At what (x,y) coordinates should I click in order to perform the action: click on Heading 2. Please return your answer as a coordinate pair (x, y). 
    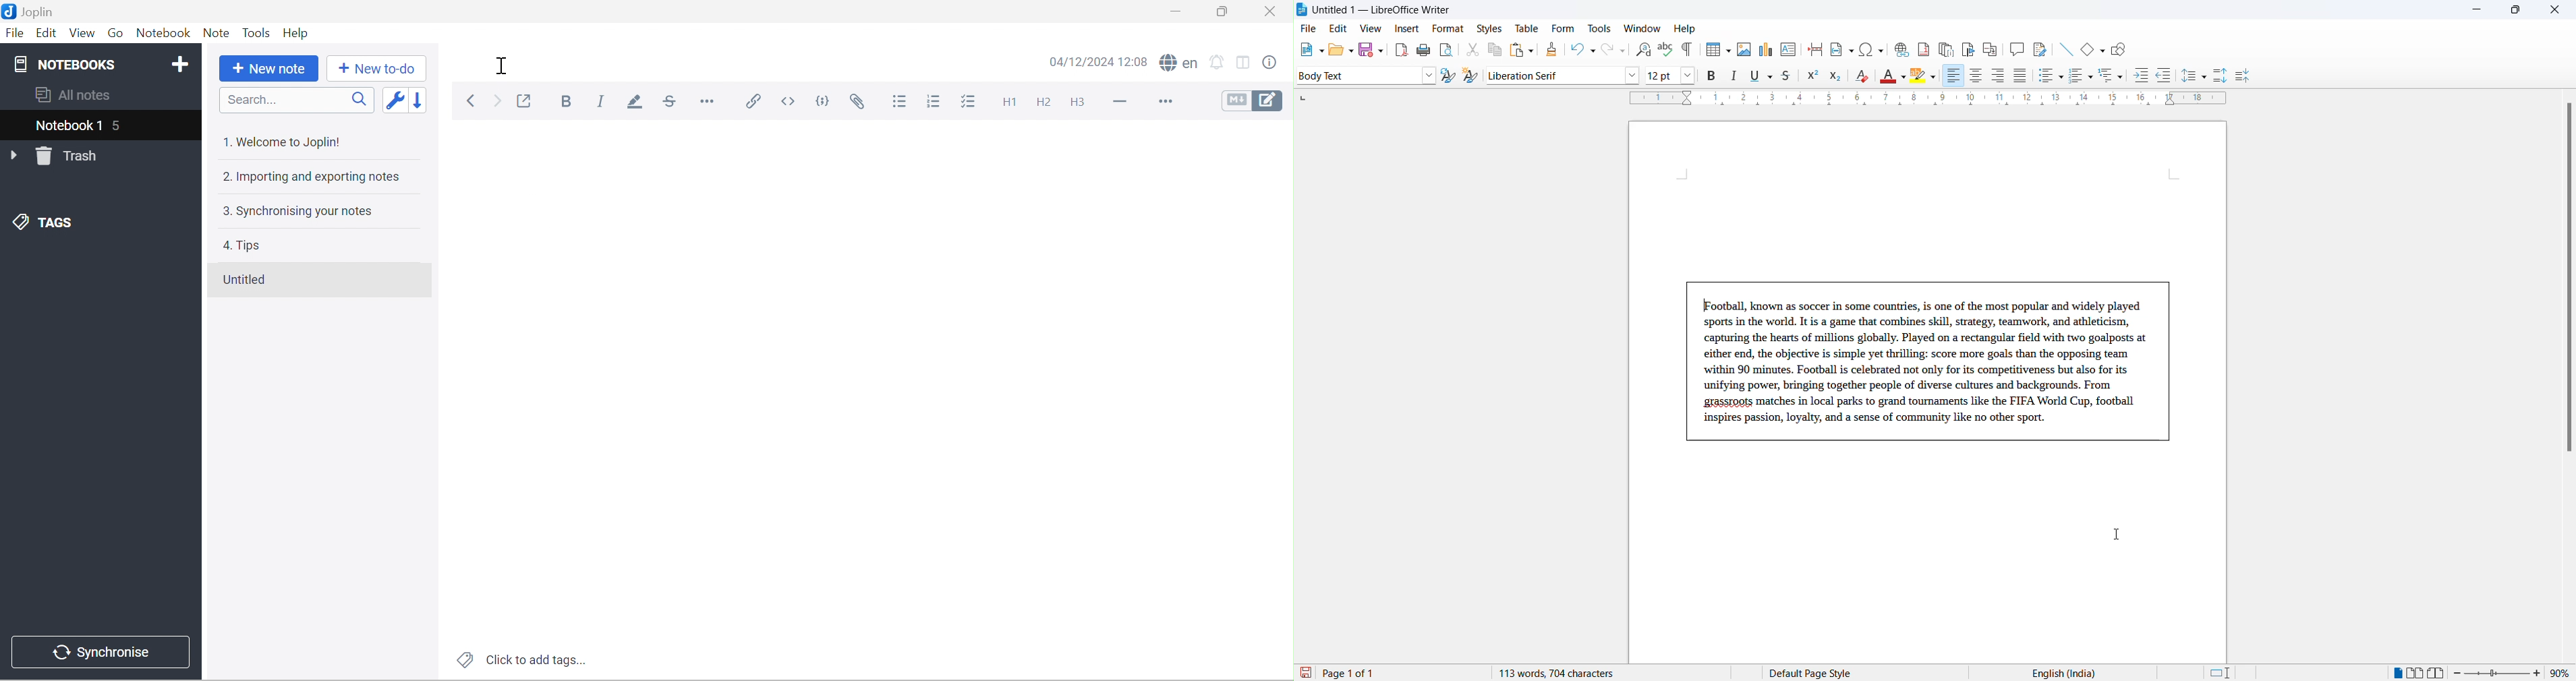
    Looking at the image, I should click on (1047, 102).